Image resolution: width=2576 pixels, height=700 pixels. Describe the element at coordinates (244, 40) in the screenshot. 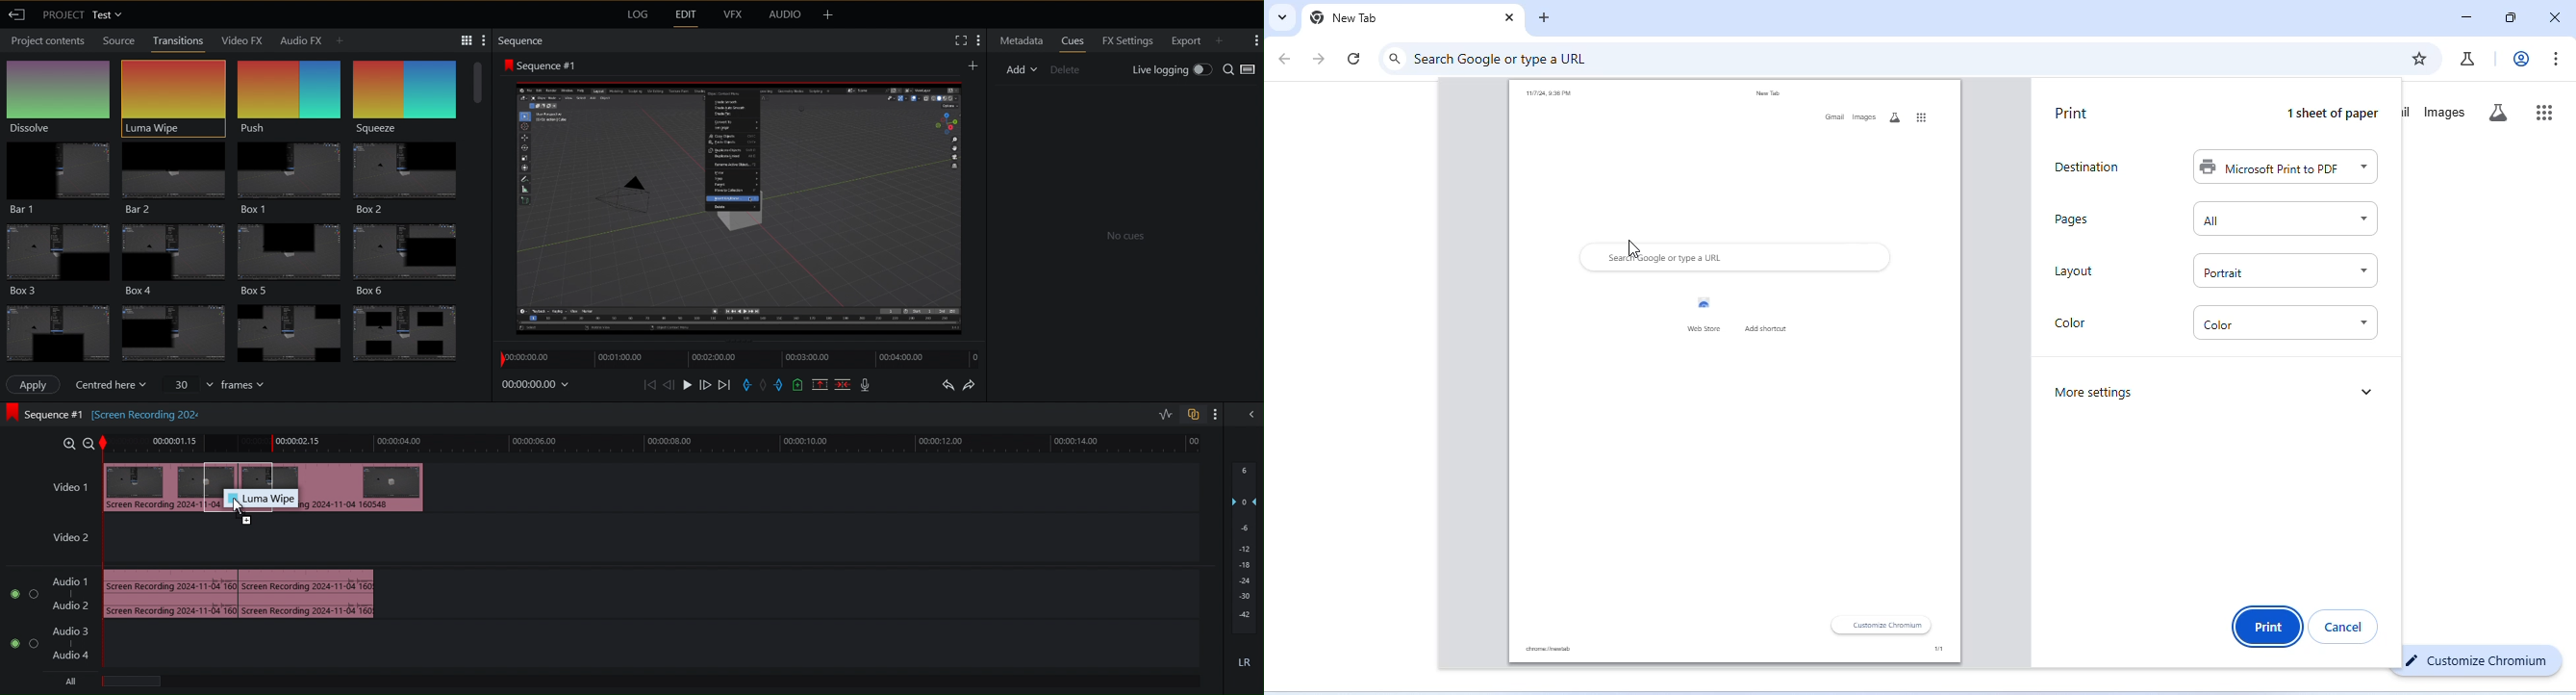

I see `Video FX` at that location.